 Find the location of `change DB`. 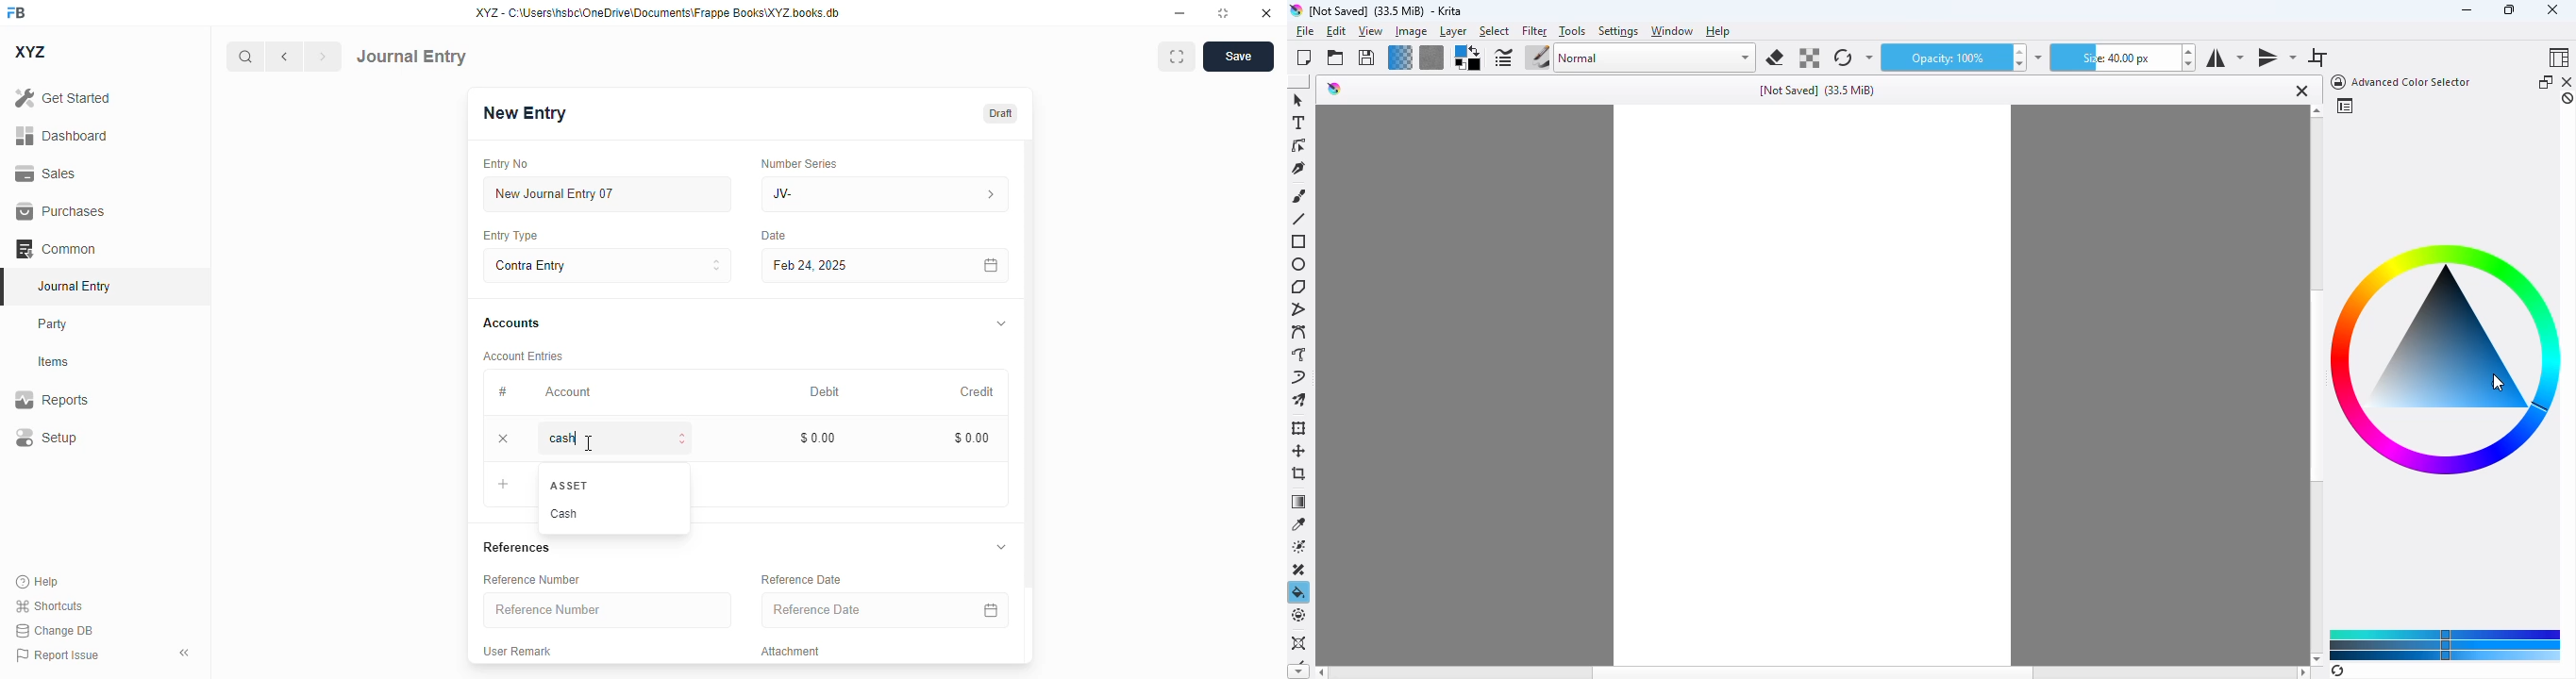

change DB is located at coordinates (54, 630).